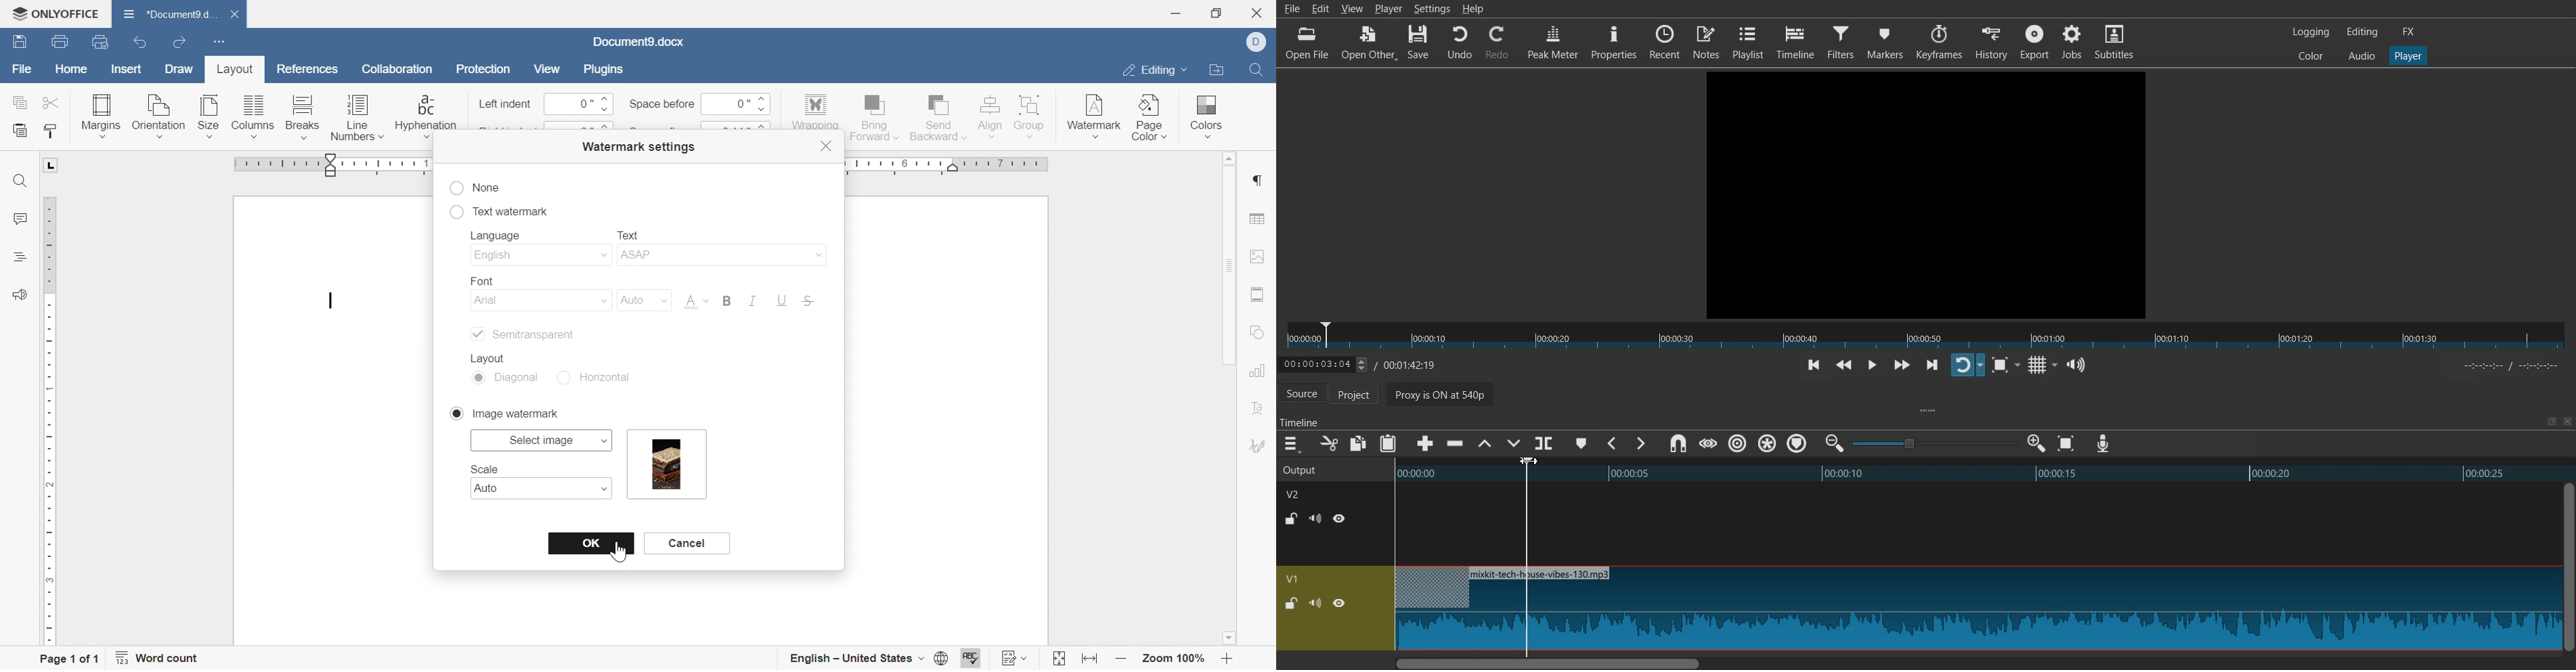  Describe the element at coordinates (2551, 421) in the screenshot. I see `Maximize` at that location.